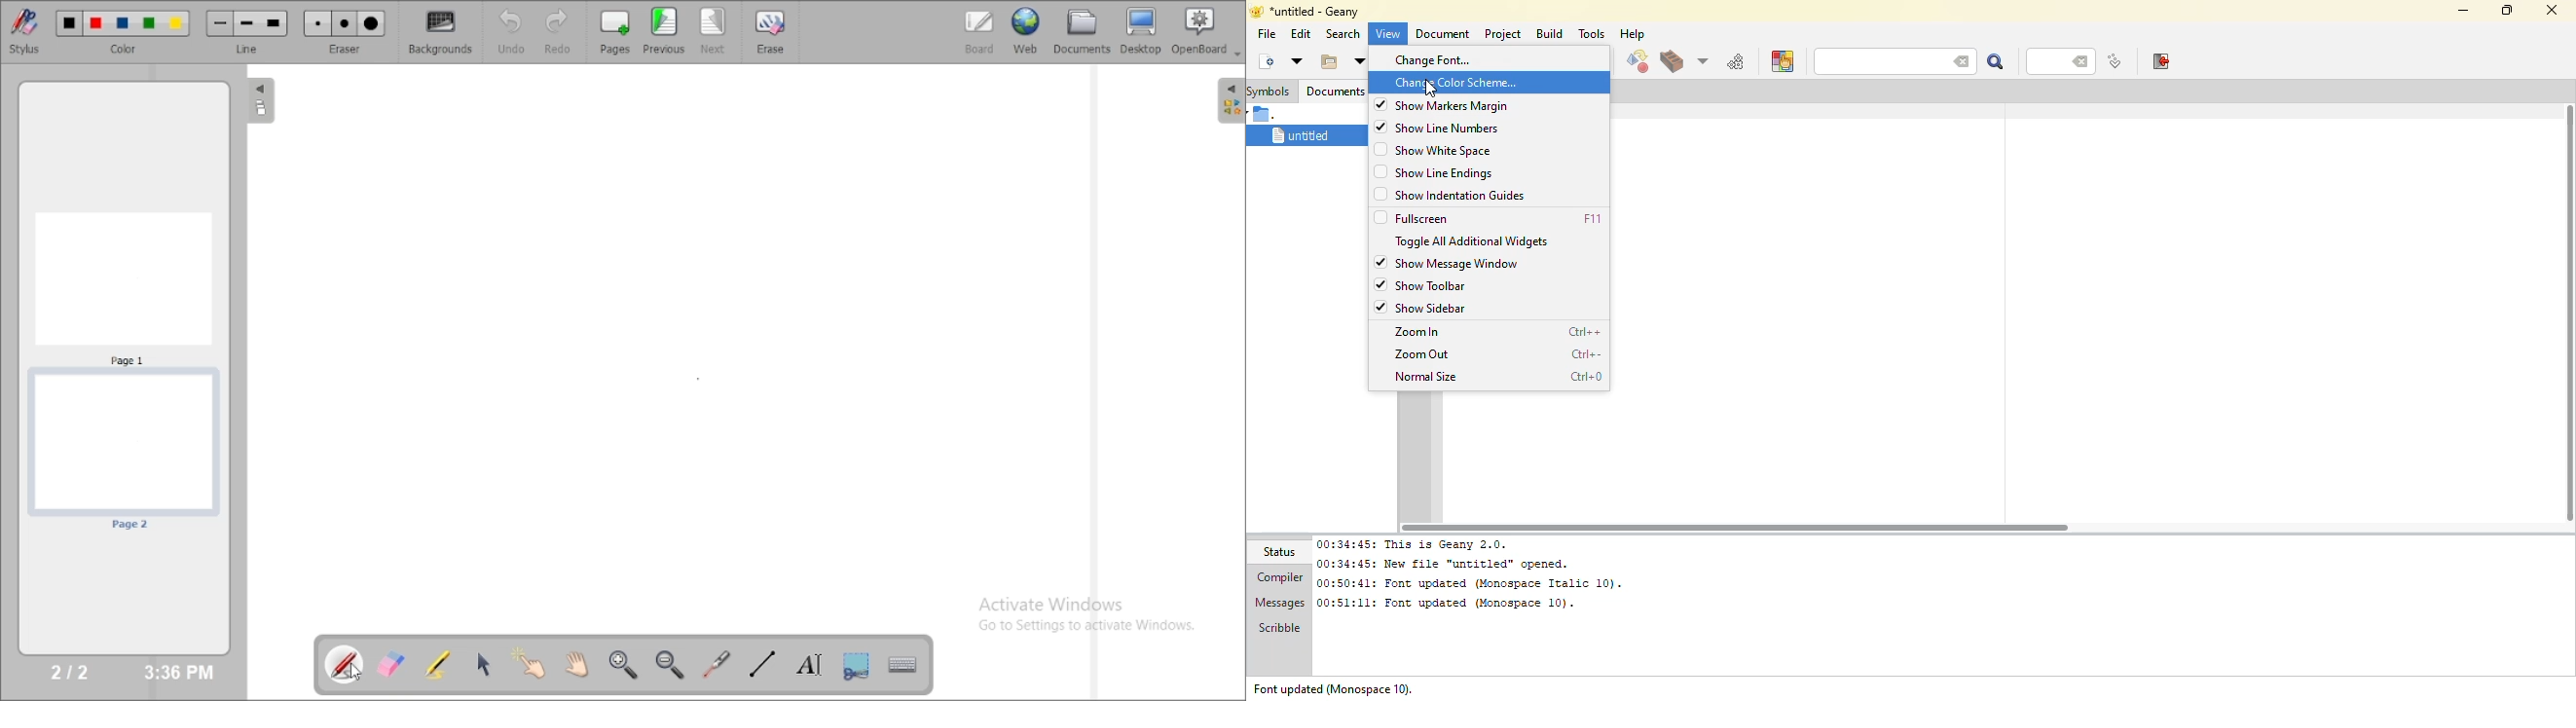 The height and width of the screenshot is (728, 2576). I want to click on Activate Windows
Go to Settings to activate Windows., so click(1092, 617).